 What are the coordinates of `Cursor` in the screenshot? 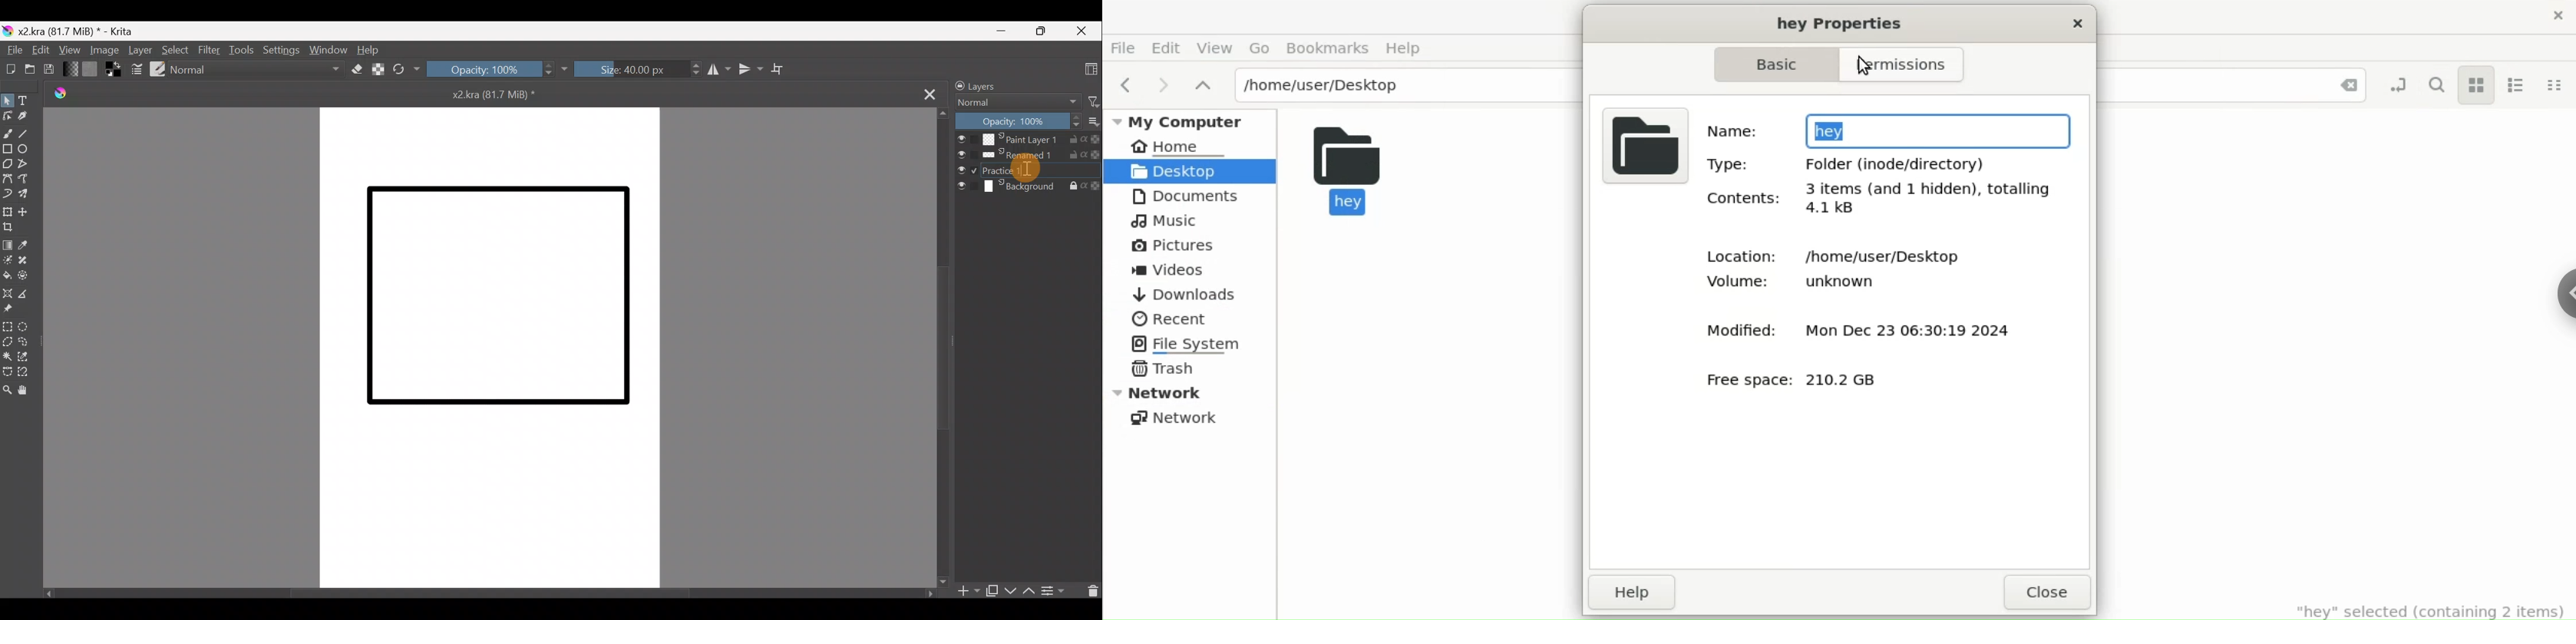 It's located at (1026, 172).